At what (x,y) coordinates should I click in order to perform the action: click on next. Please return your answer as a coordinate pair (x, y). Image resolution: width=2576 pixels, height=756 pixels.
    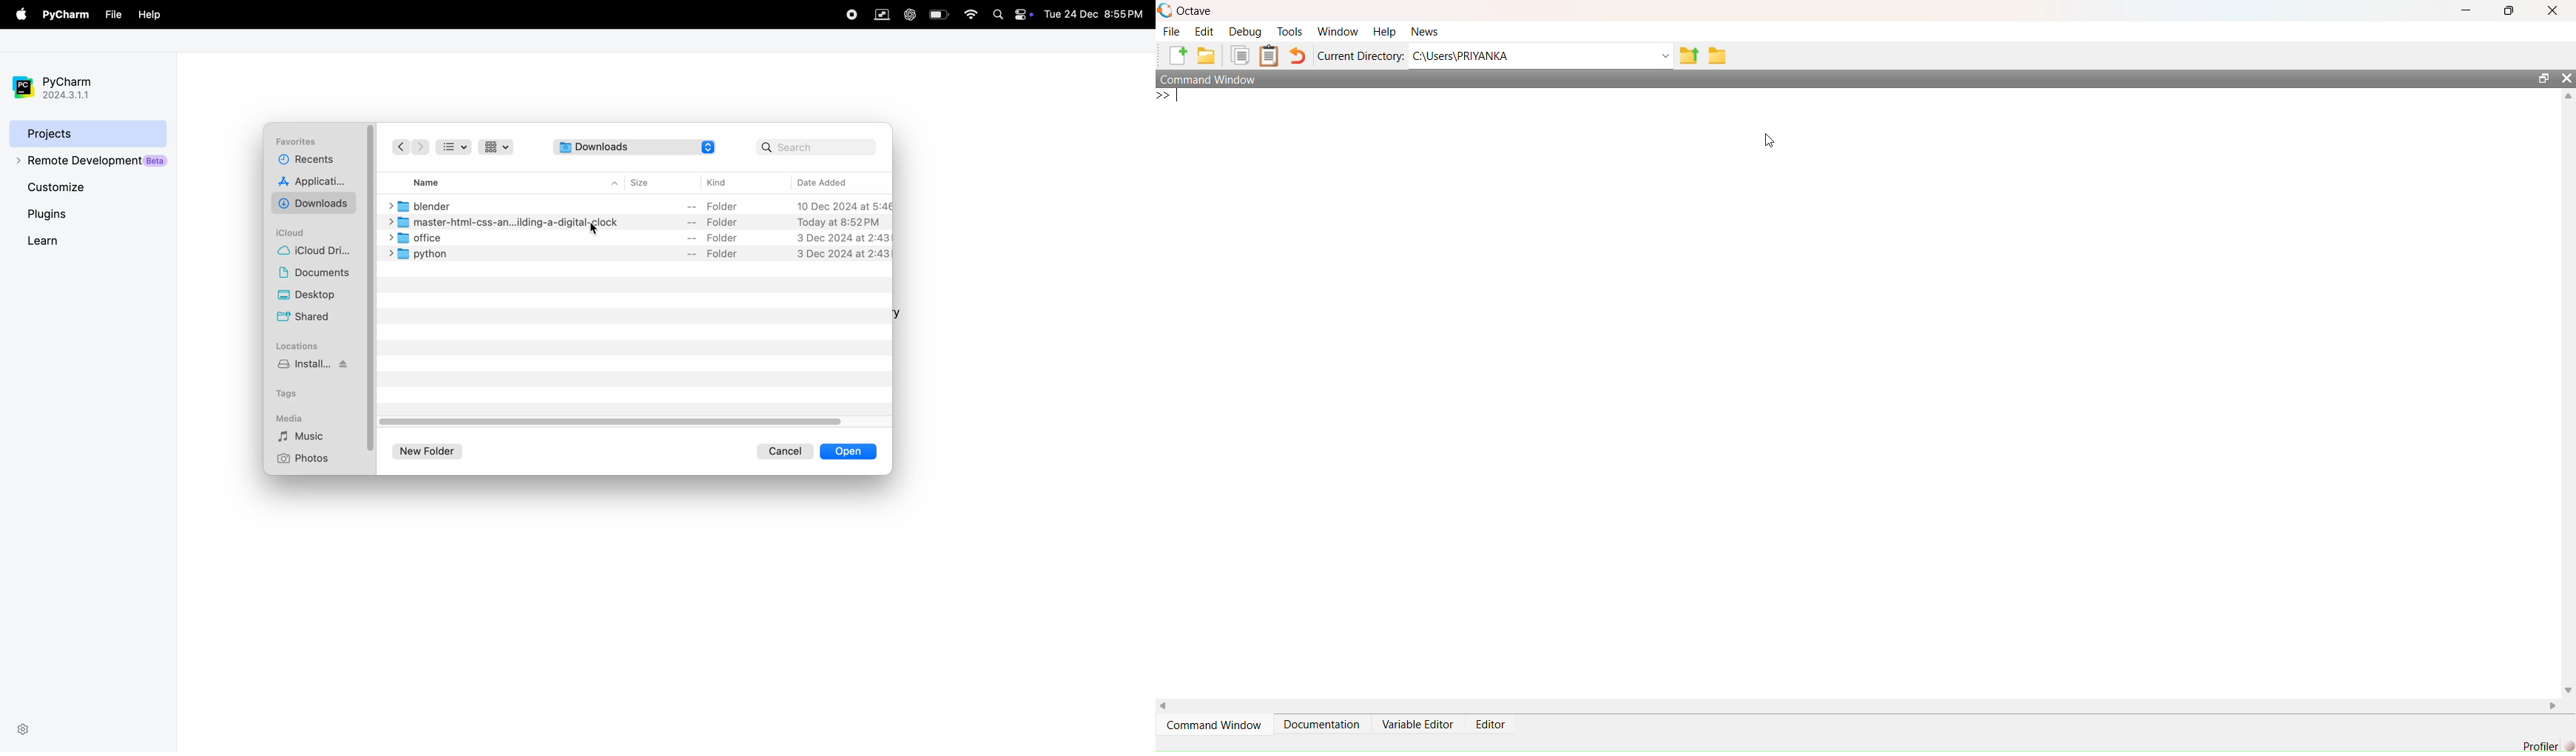
    Looking at the image, I should click on (421, 147).